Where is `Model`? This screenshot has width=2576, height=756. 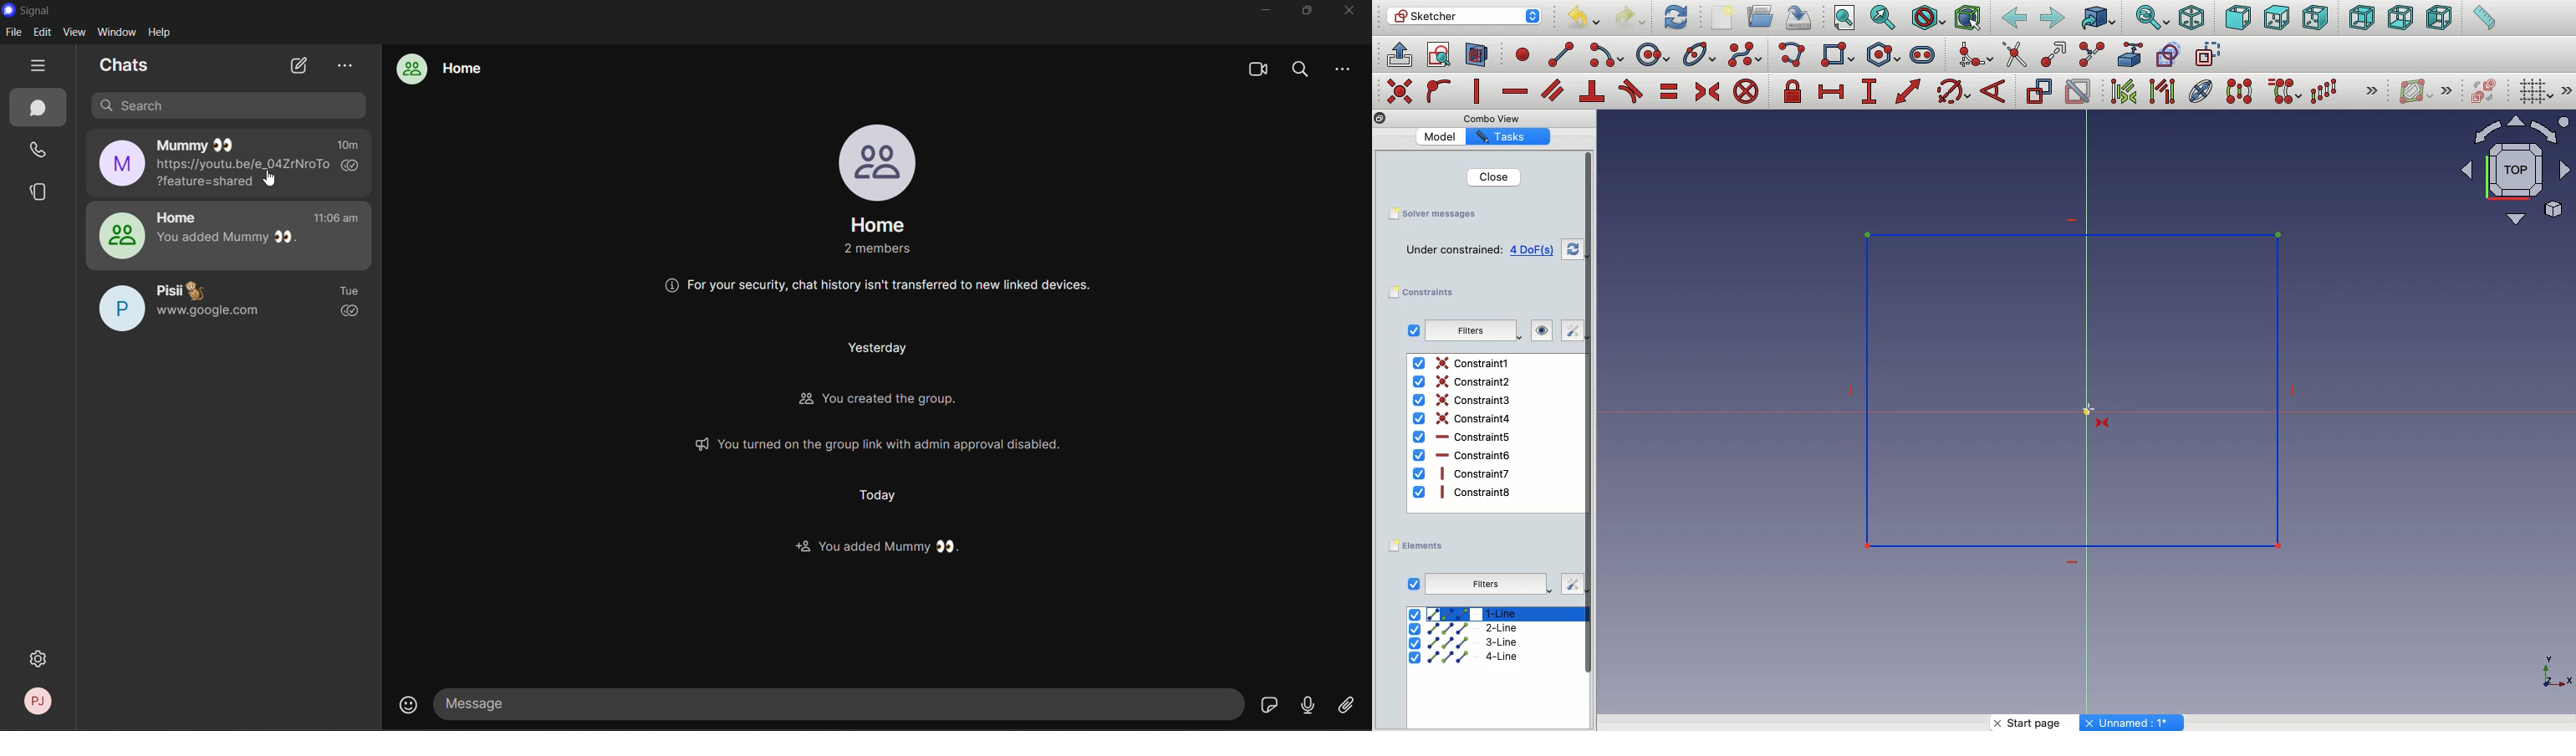
Model is located at coordinates (1443, 136).